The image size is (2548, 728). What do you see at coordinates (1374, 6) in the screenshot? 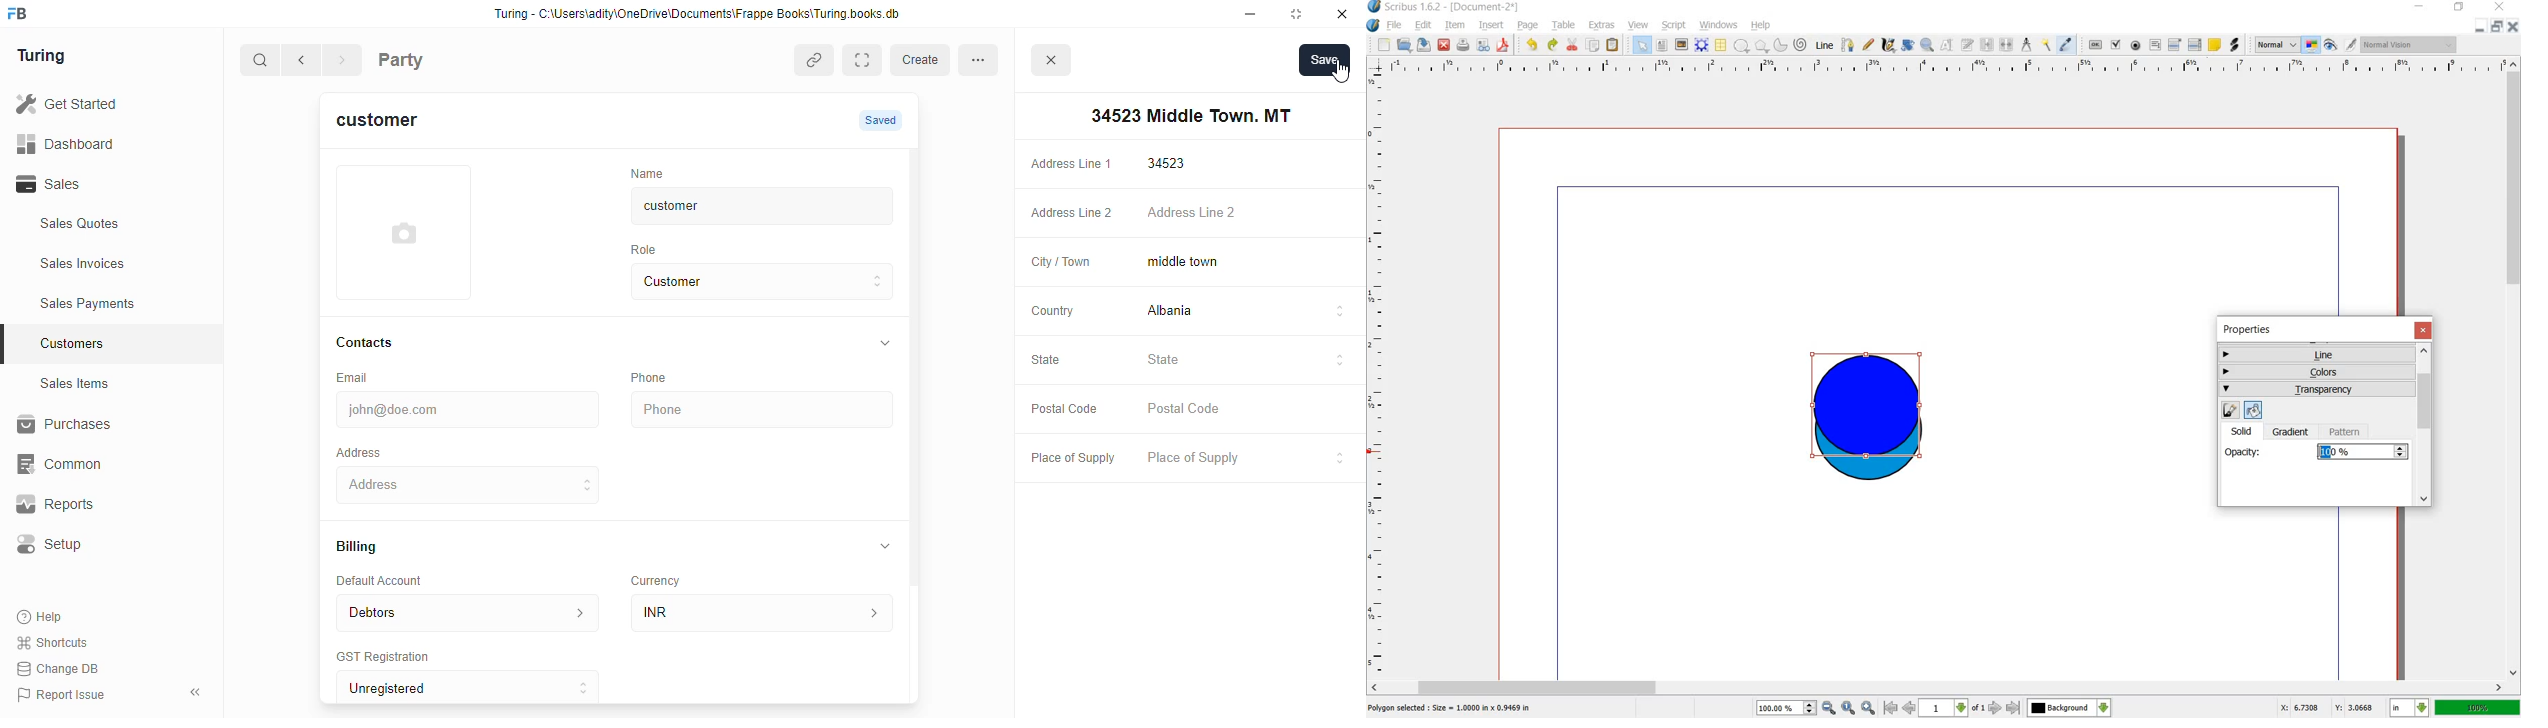
I see `logo` at bounding box center [1374, 6].